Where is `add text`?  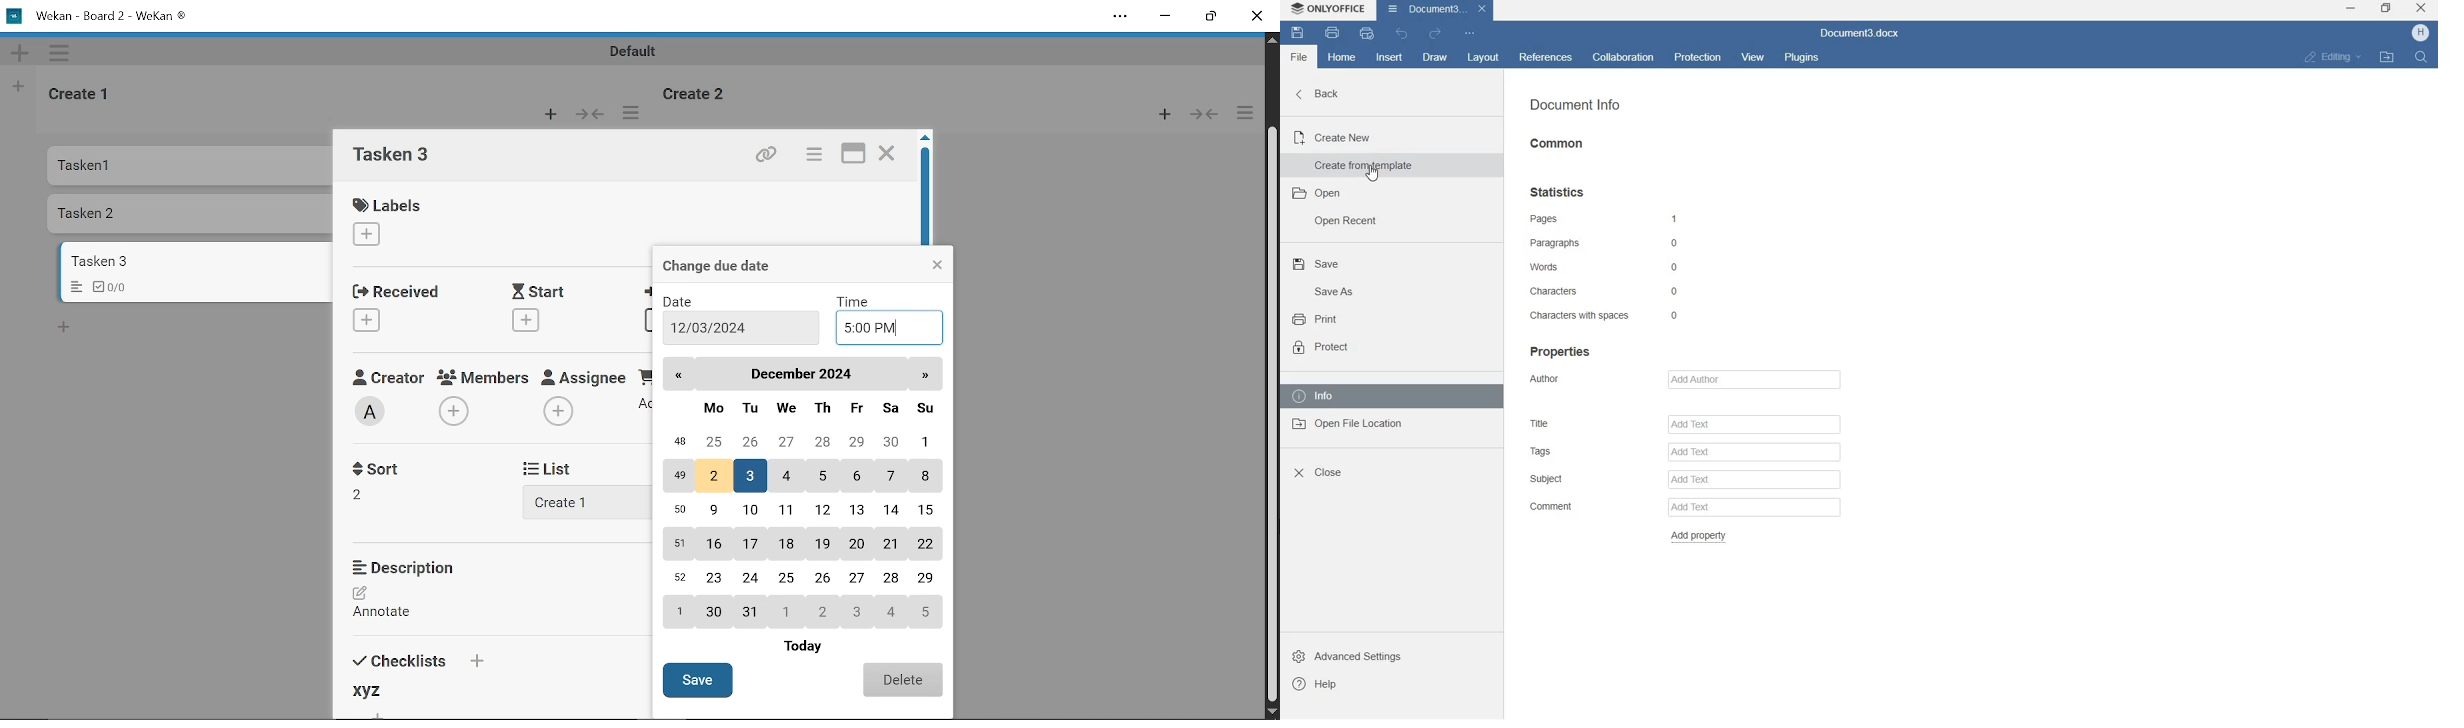 add text is located at coordinates (1752, 507).